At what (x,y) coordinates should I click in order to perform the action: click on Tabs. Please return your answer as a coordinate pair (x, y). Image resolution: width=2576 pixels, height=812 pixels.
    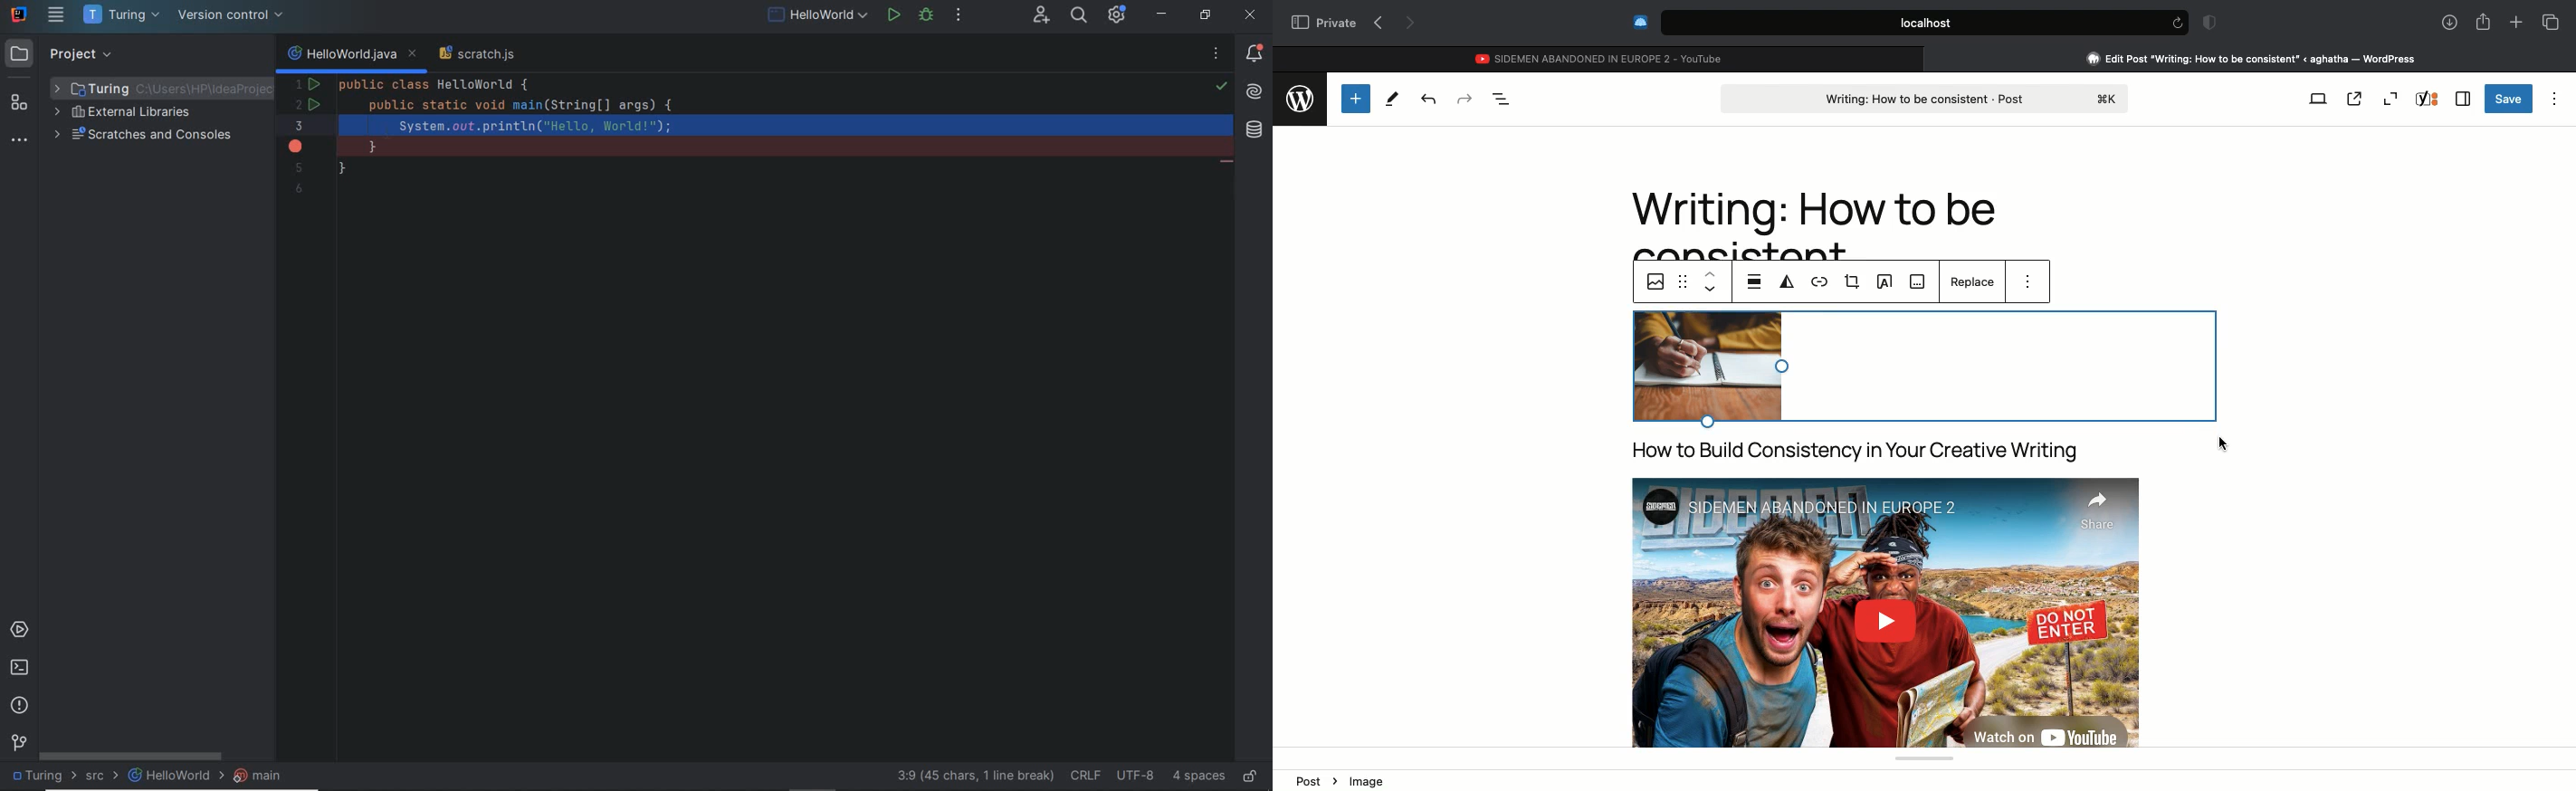
    Looking at the image, I should click on (2551, 22).